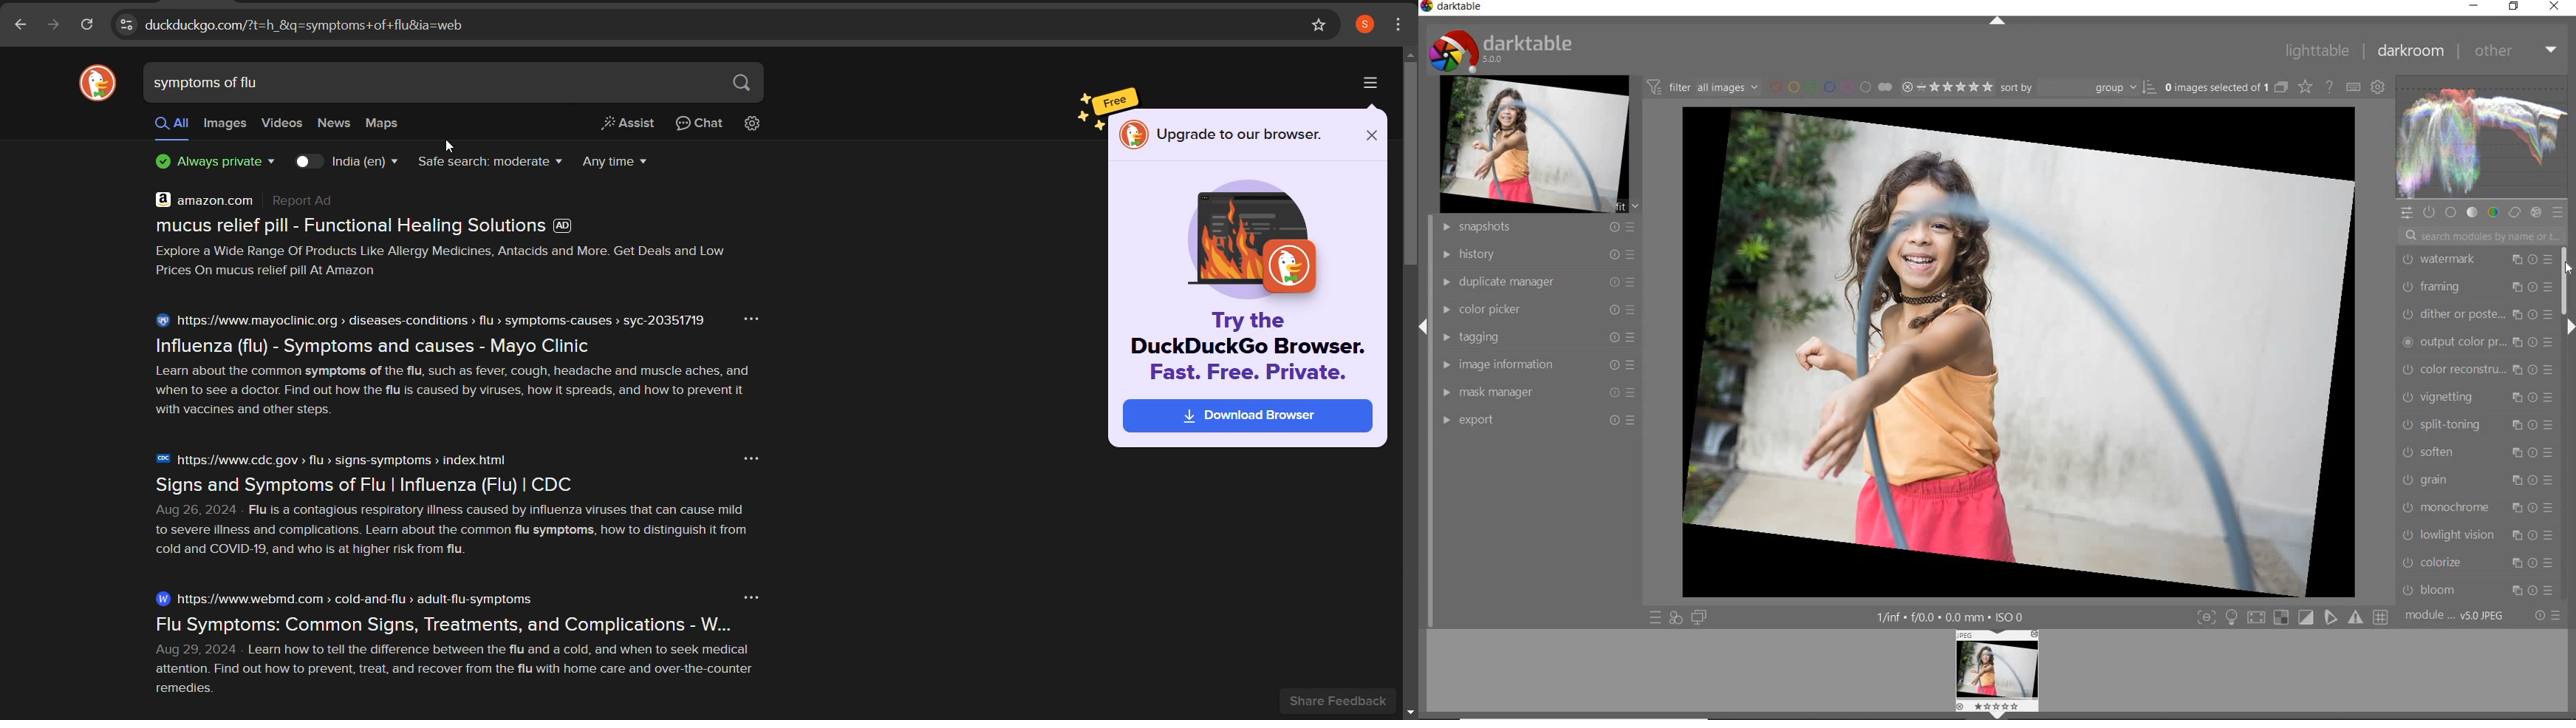  Describe the element at coordinates (462, 673) in the screenshot. I see `Aug 29,2024 - Learn how to tell the difference between the flu and a cold, and when to seek medical
attention. Find out how to prevent, treat, and recover from the flu with home care and over-the-counter
remedies.` at that location.